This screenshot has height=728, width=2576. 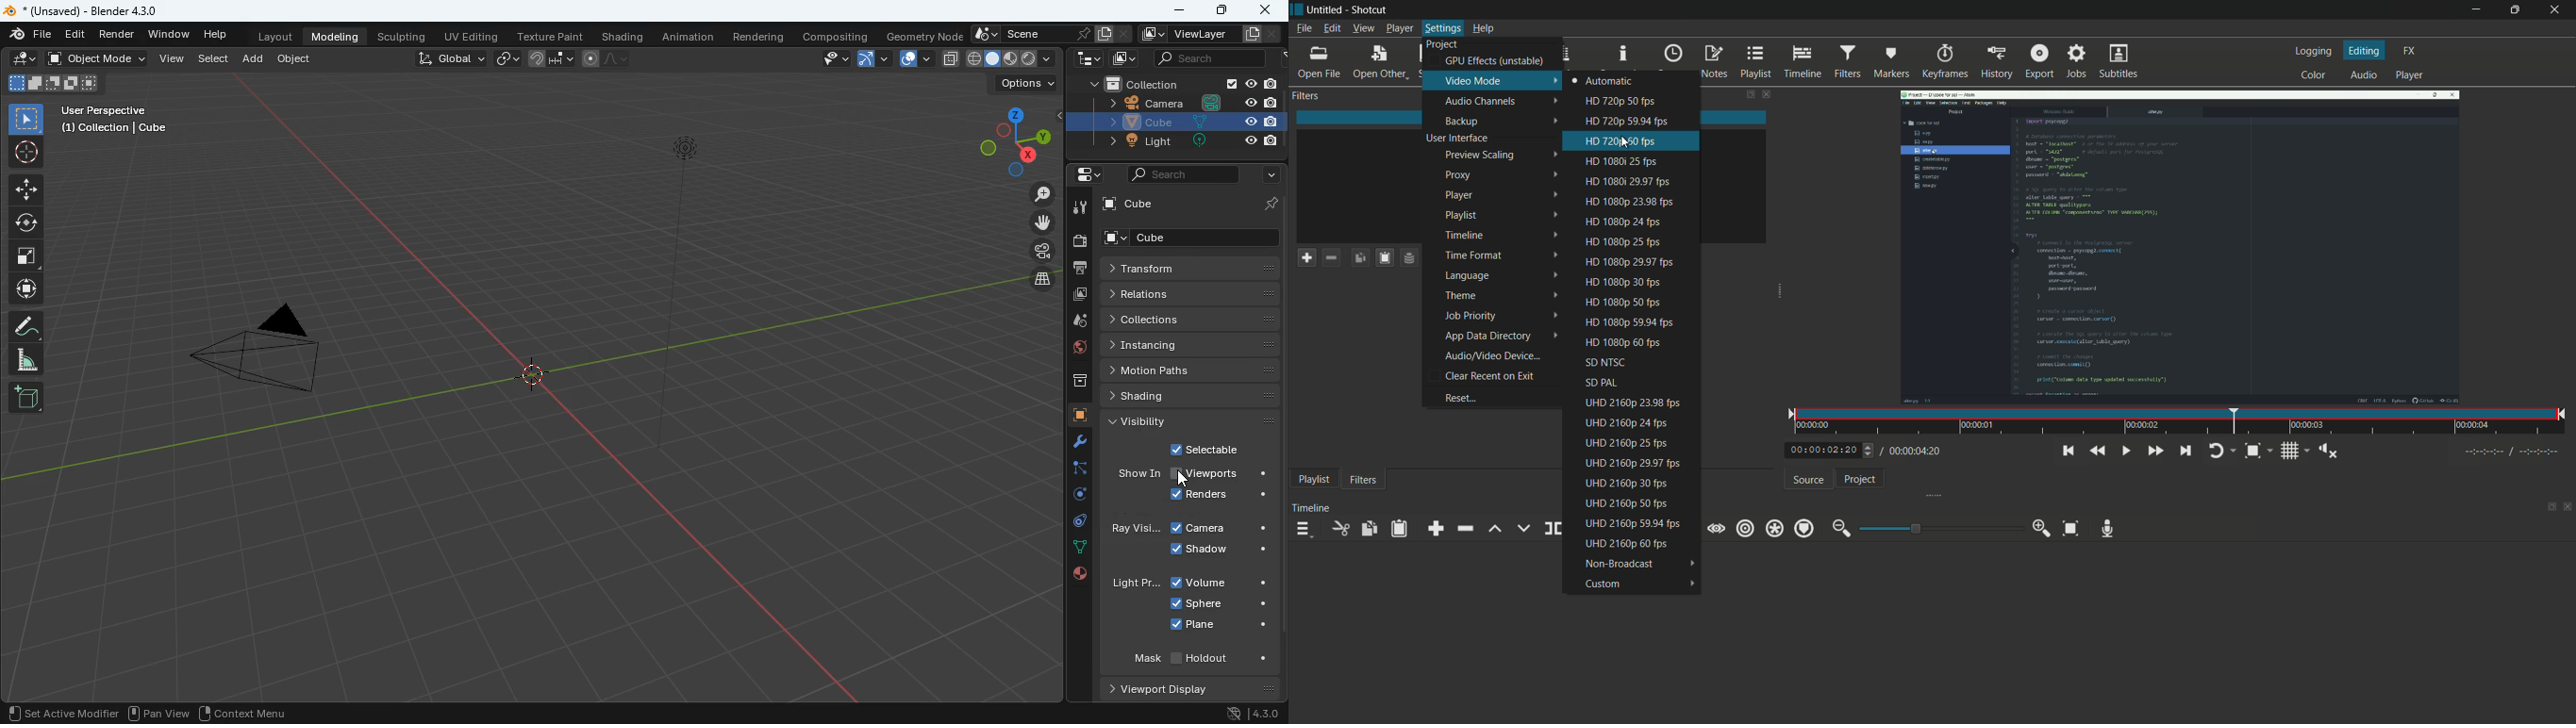 What do you see at coordinates (1115, 34) in the screenshot?
I see `document` at bounding box center [1115, 34].